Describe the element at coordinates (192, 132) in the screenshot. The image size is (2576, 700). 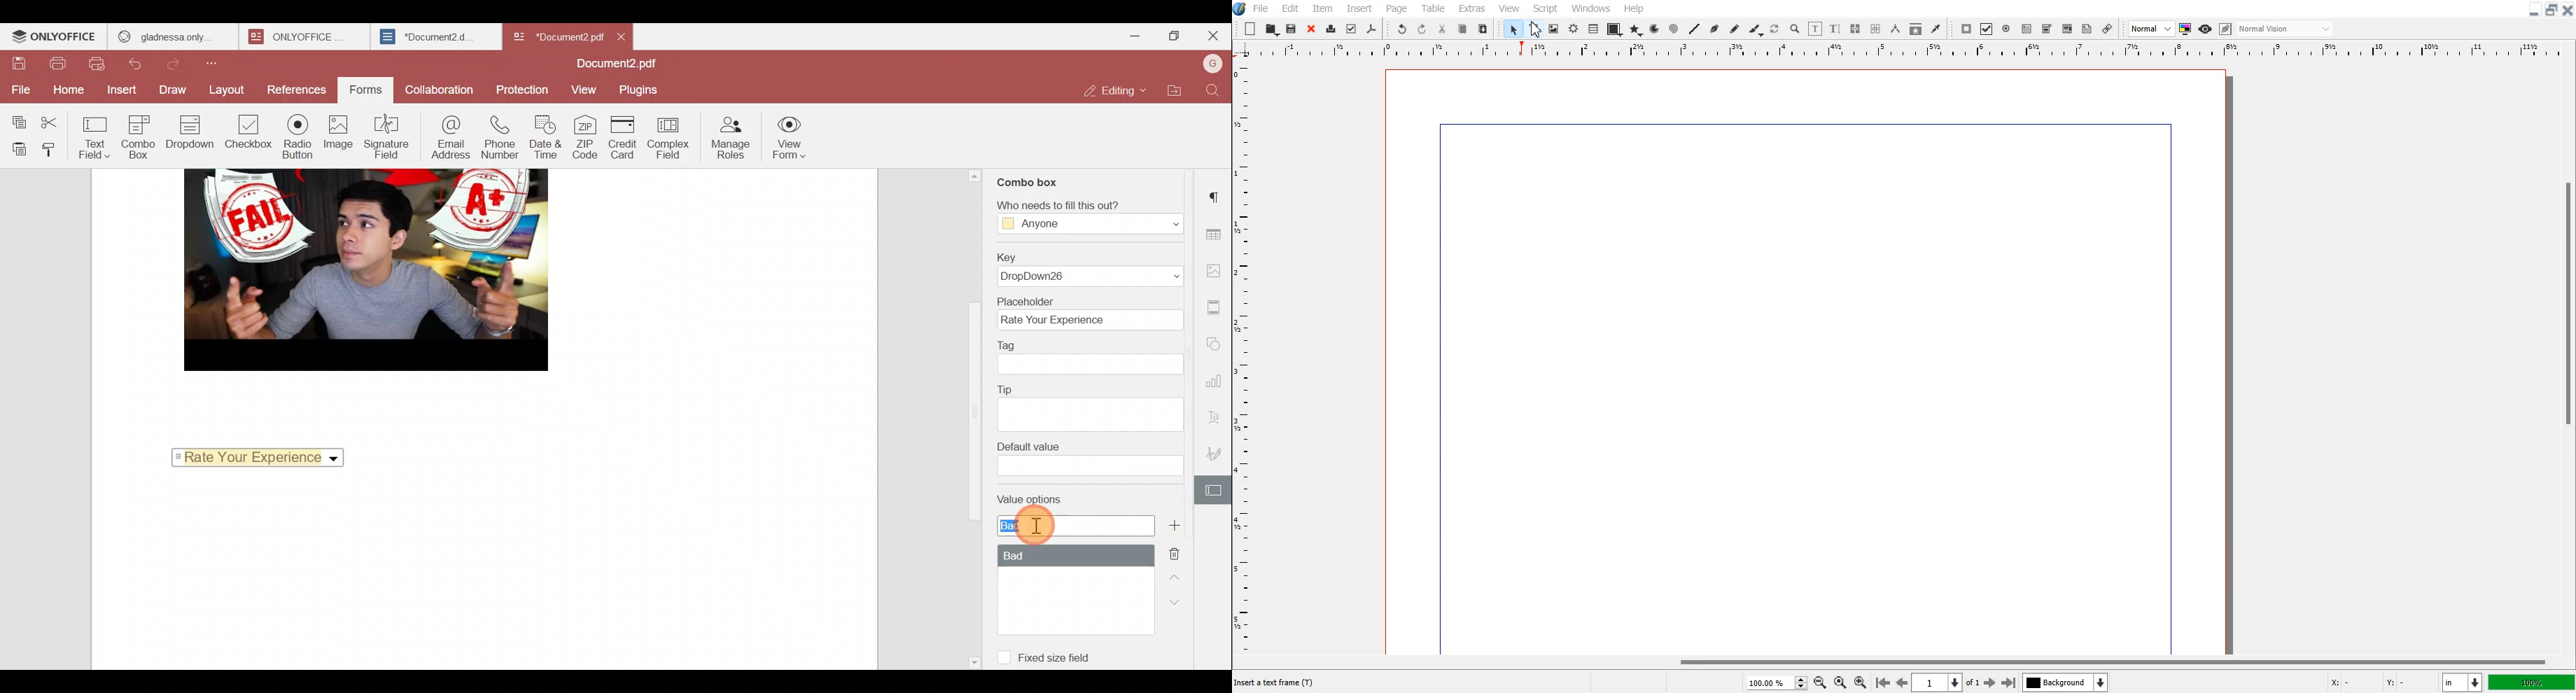
I see `Dropdown` at that location.